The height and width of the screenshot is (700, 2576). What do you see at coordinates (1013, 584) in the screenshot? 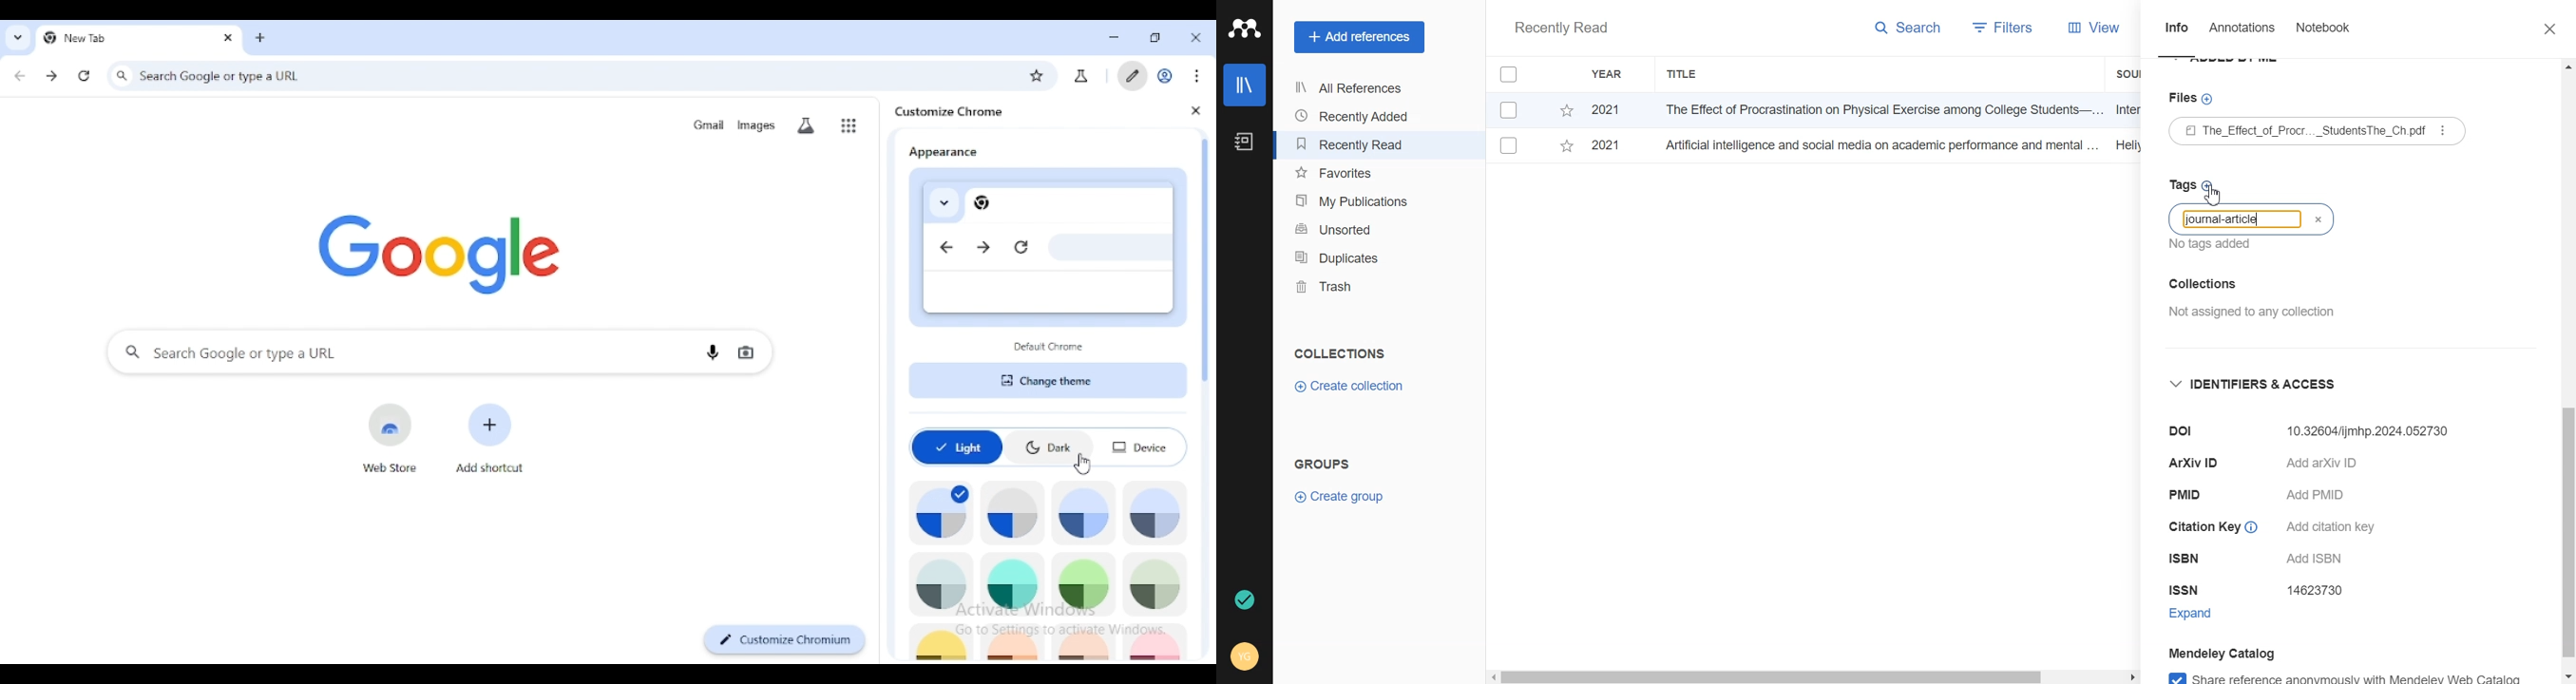
I see `aqua` at bounding box center [1013, 584].